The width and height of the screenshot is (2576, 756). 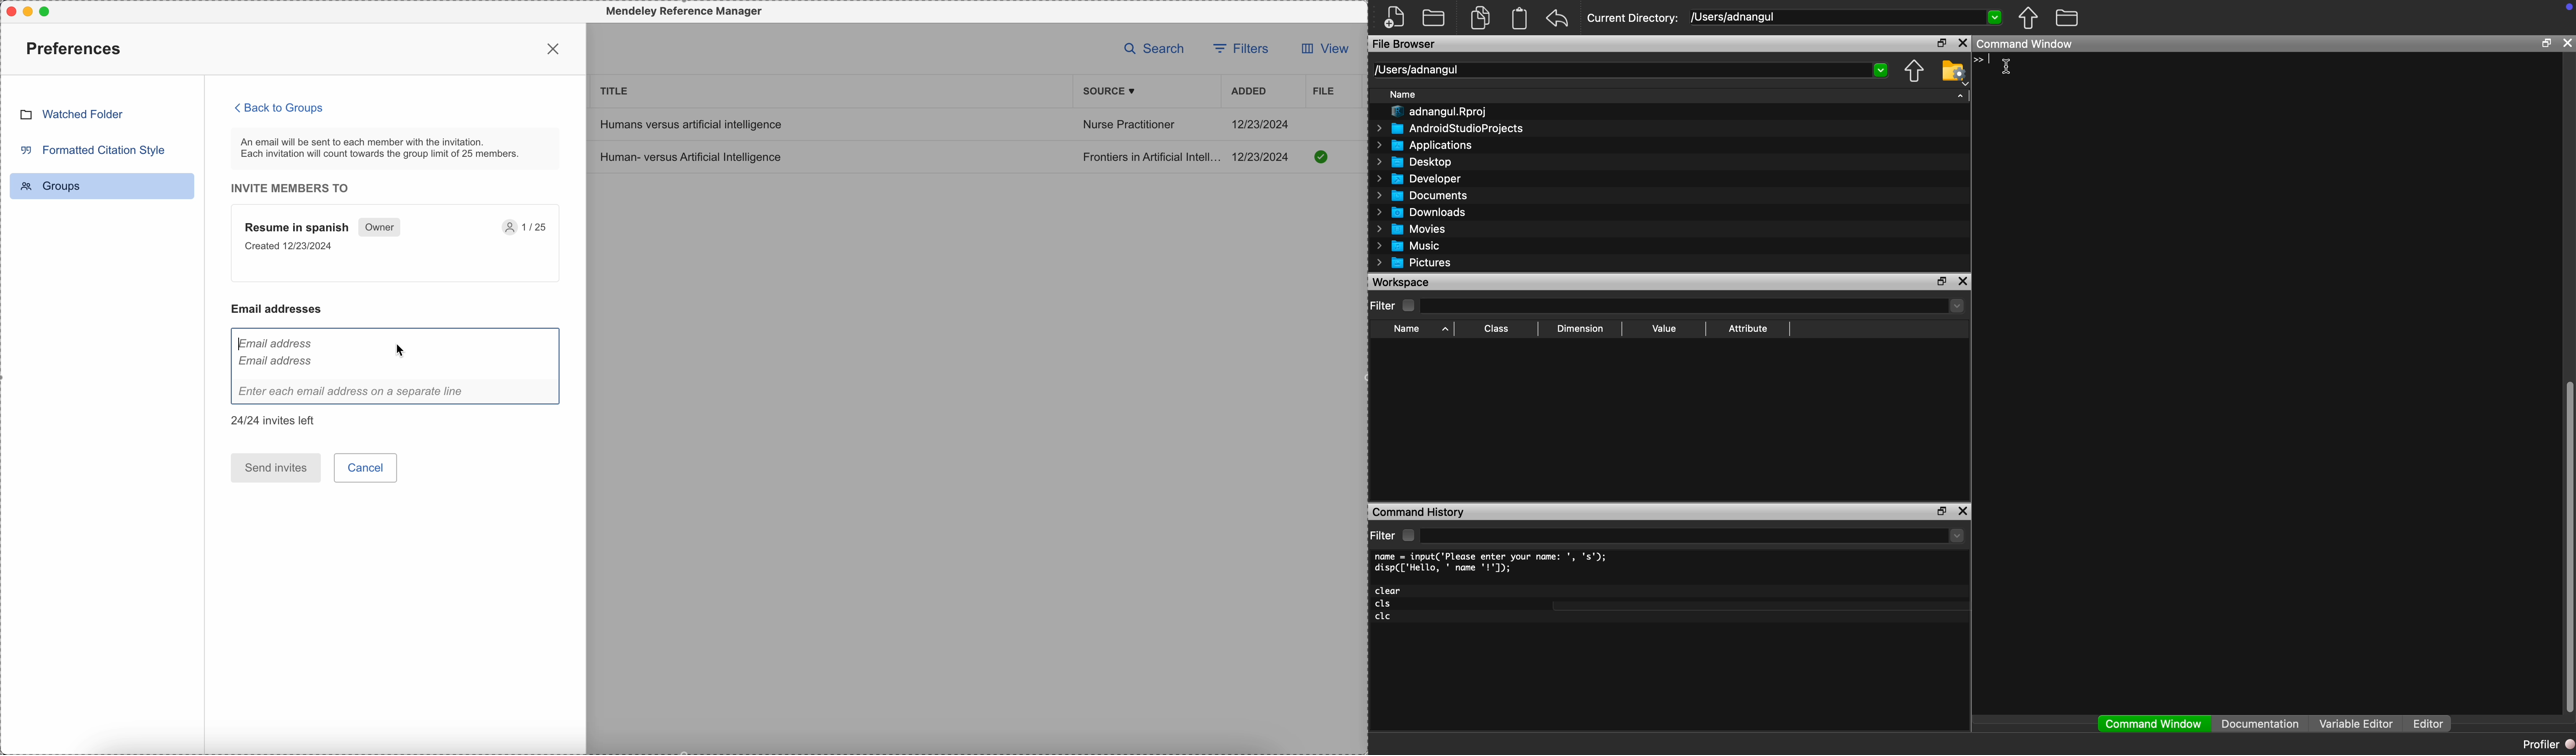 What do you see at coordinates (1264, 157) in the screenshot?
I see `12/23/2024` at bounding box center [1264, 157].